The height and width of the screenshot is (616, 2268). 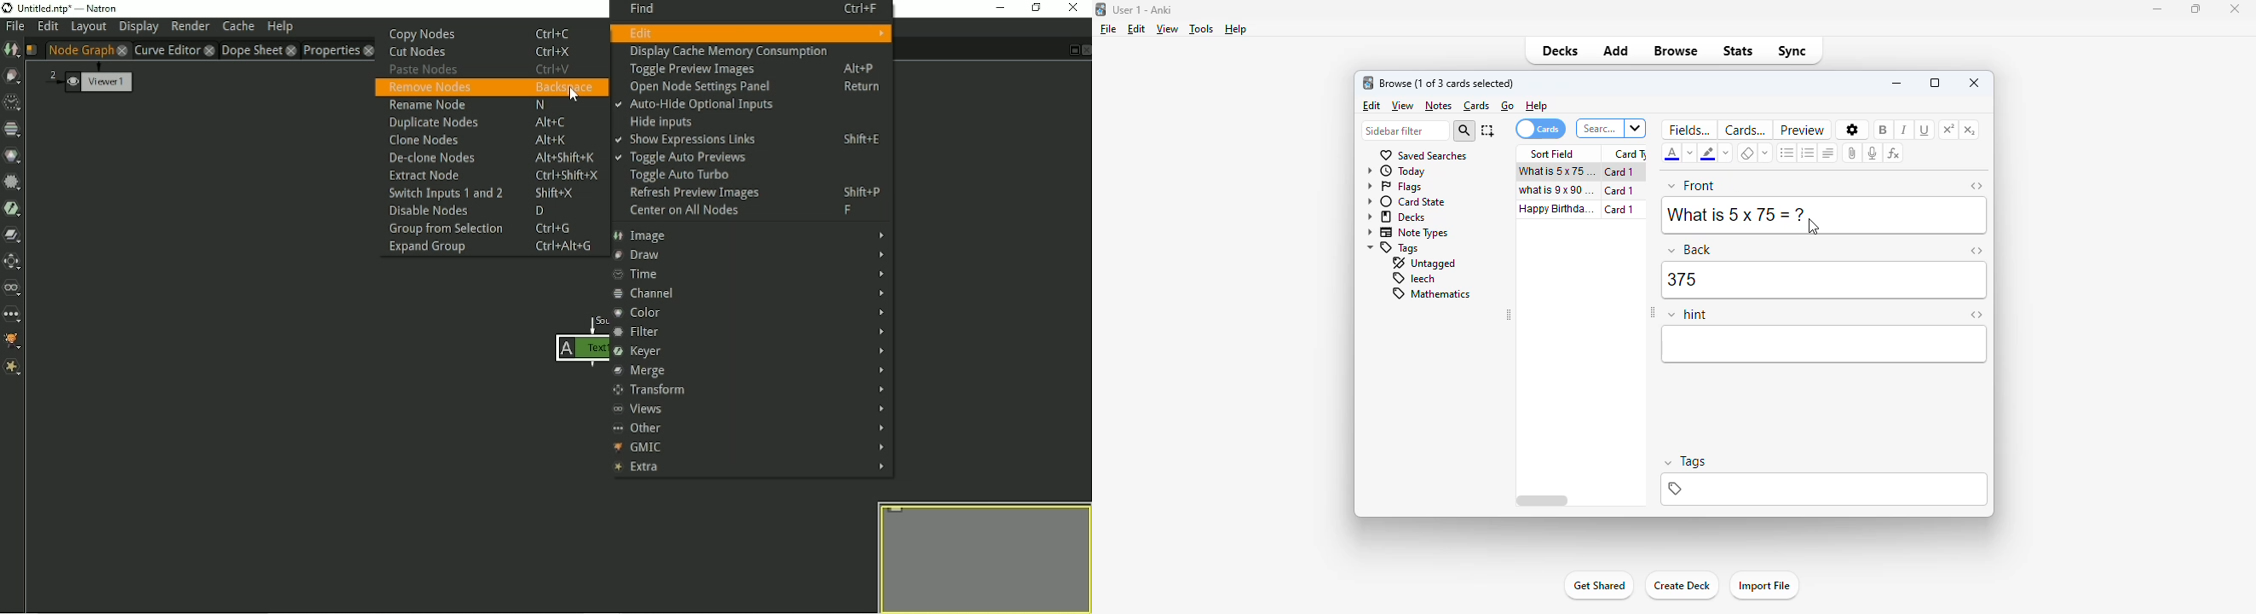 I want to click on hint, so click(x=1688, y=316).